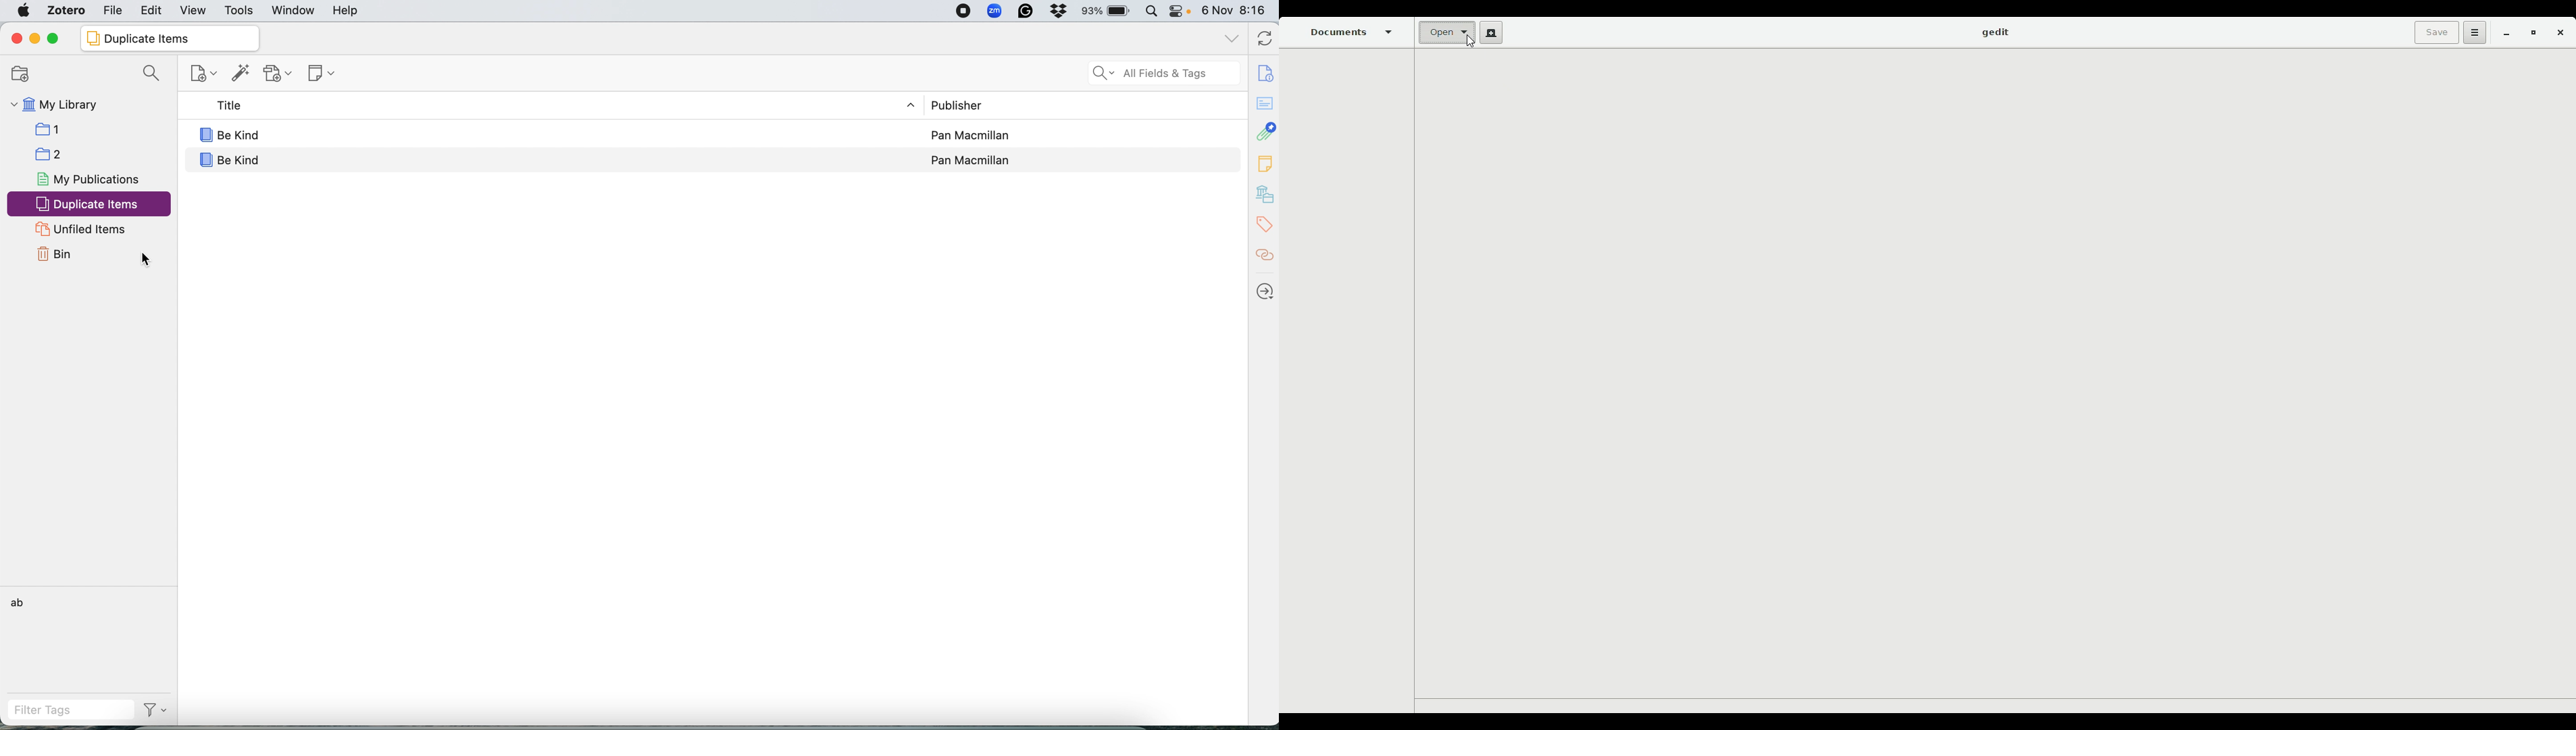  I want to click on edit, so click(153, 10).